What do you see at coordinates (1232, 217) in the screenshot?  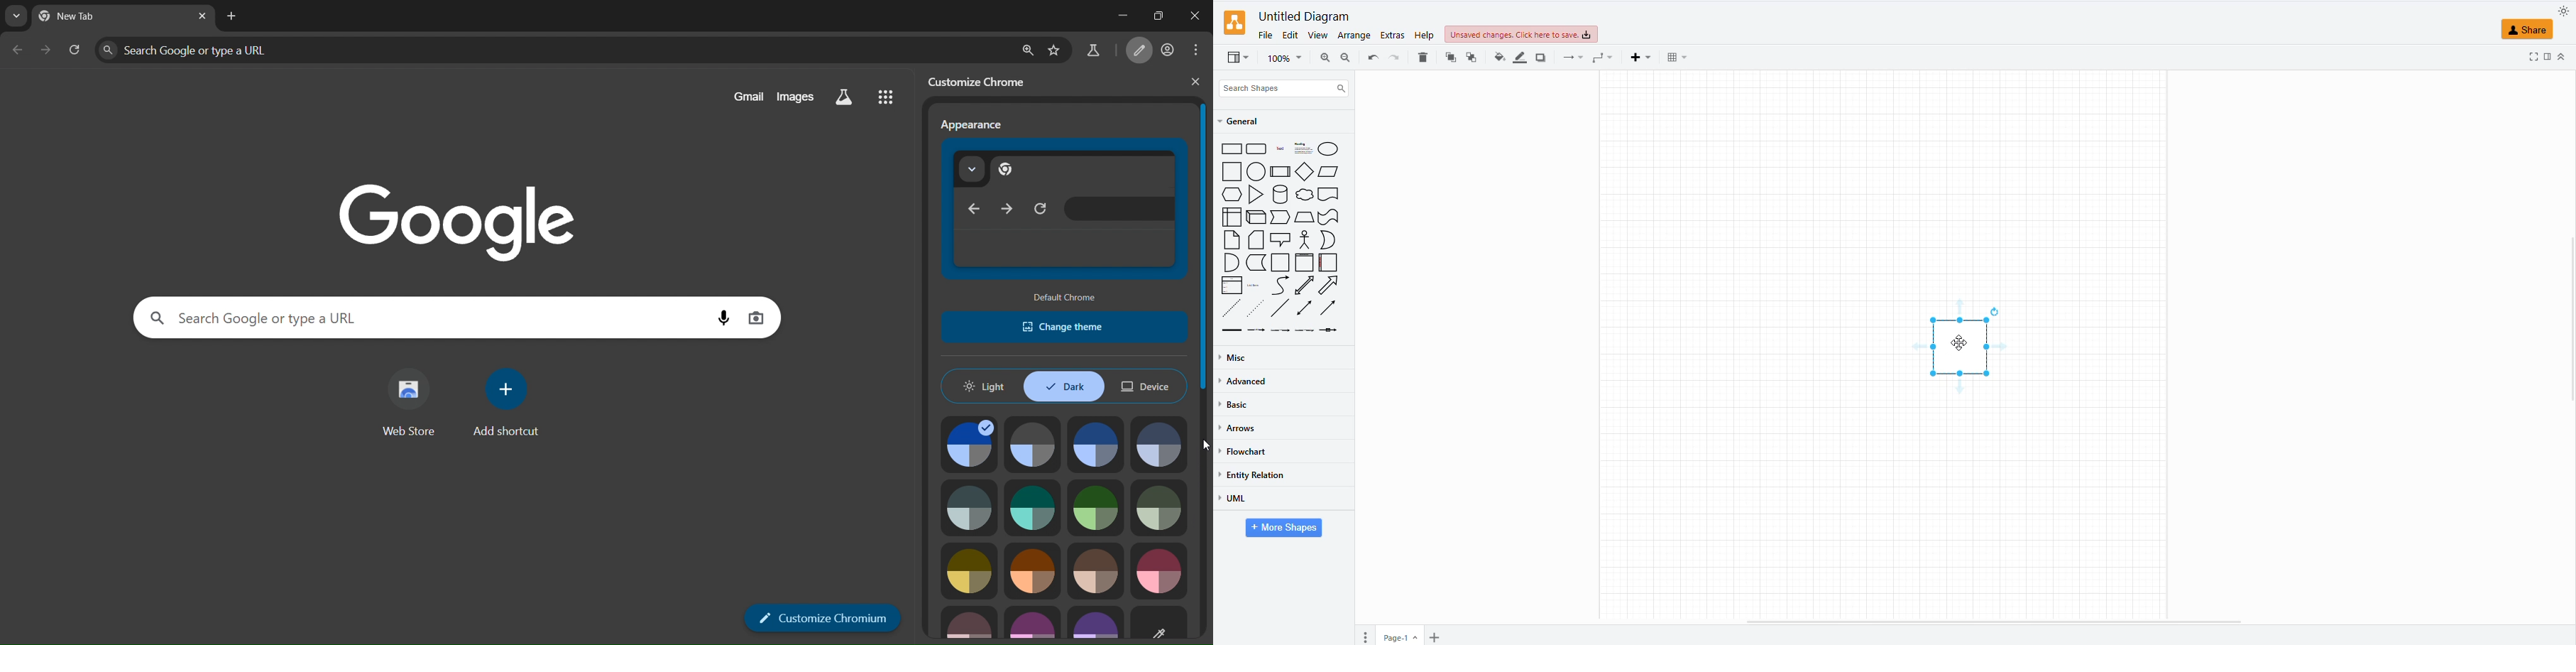 I see `internal storage` at bounding box center [1232, 217].